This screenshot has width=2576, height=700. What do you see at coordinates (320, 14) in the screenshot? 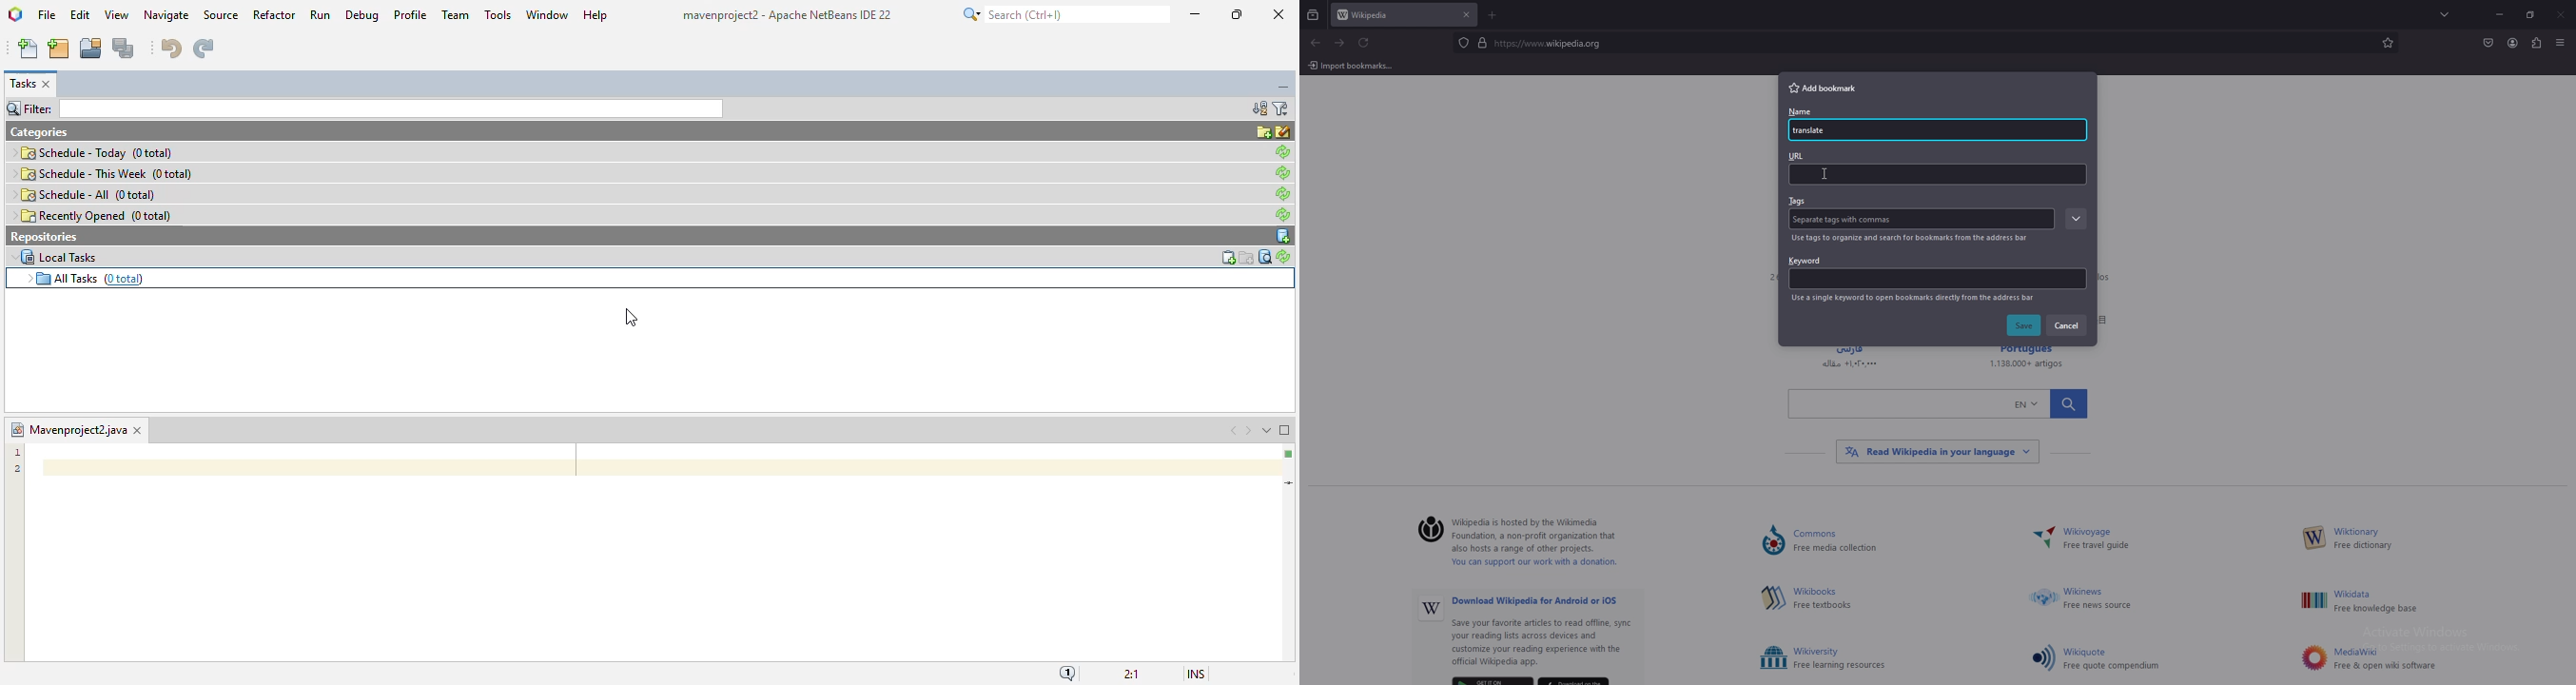
I see `run` at bounding box center [320, 14].